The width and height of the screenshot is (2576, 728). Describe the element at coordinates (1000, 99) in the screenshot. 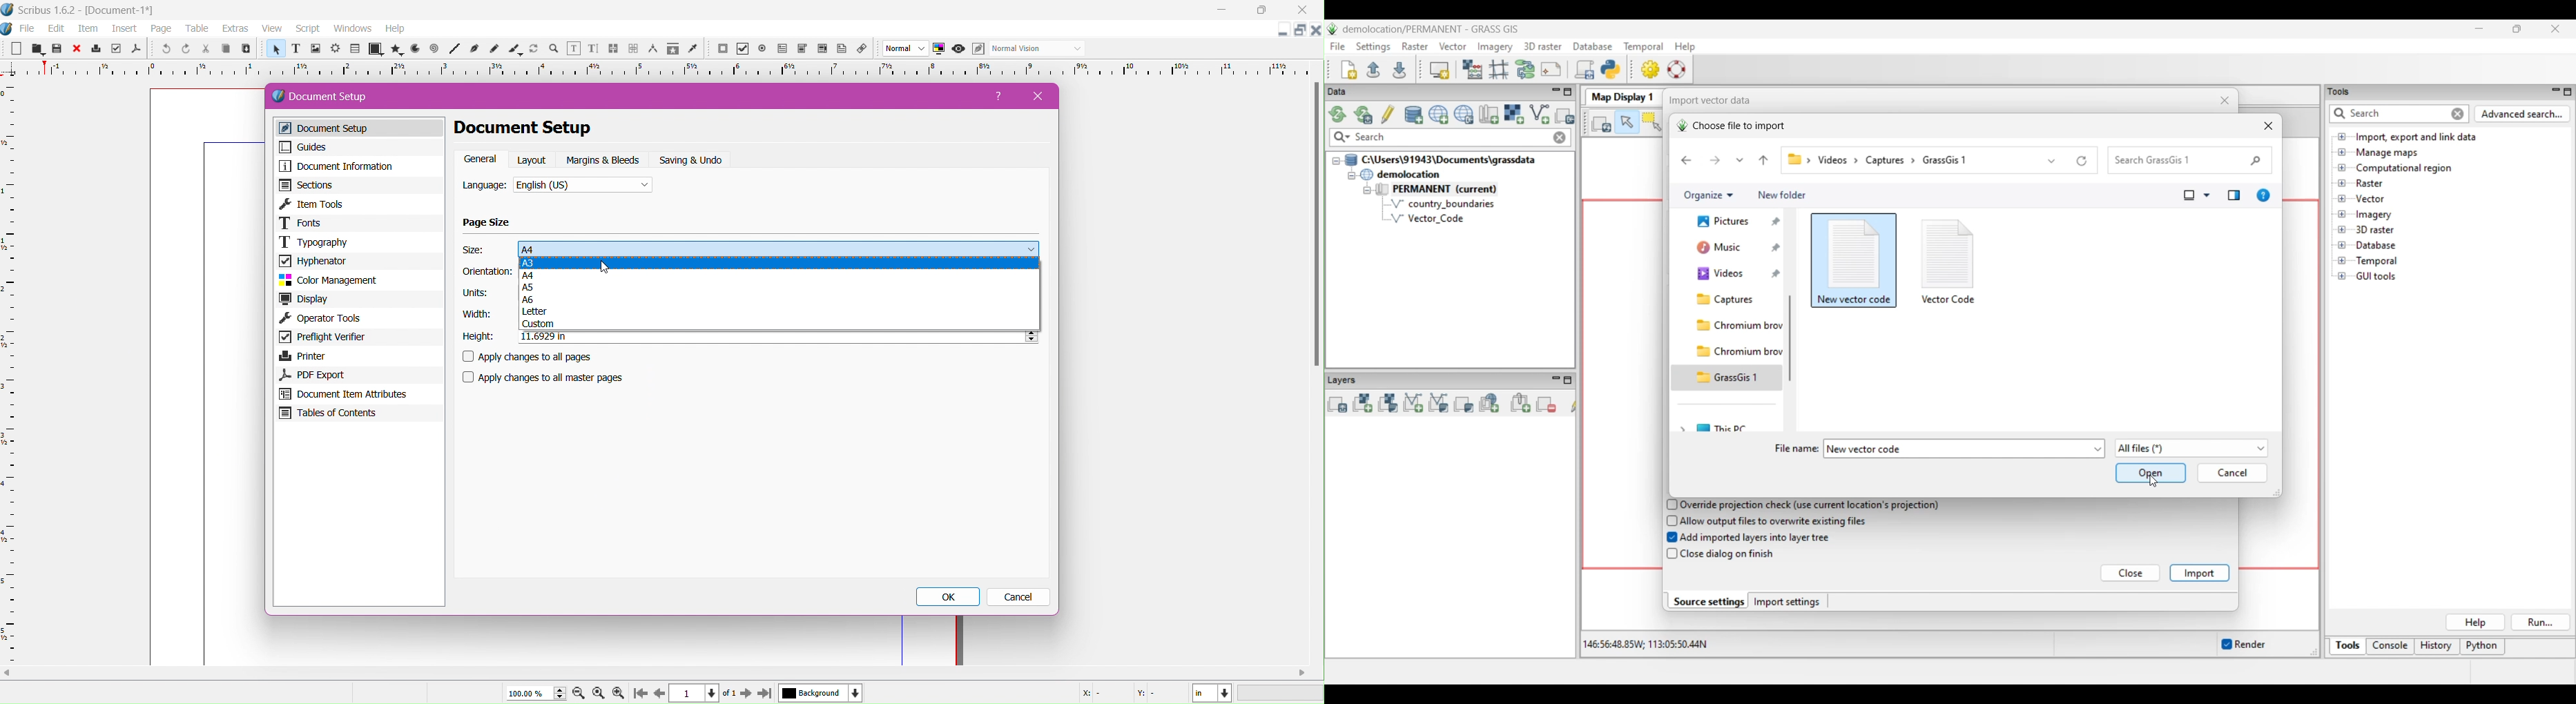

I see `Help` at that location.